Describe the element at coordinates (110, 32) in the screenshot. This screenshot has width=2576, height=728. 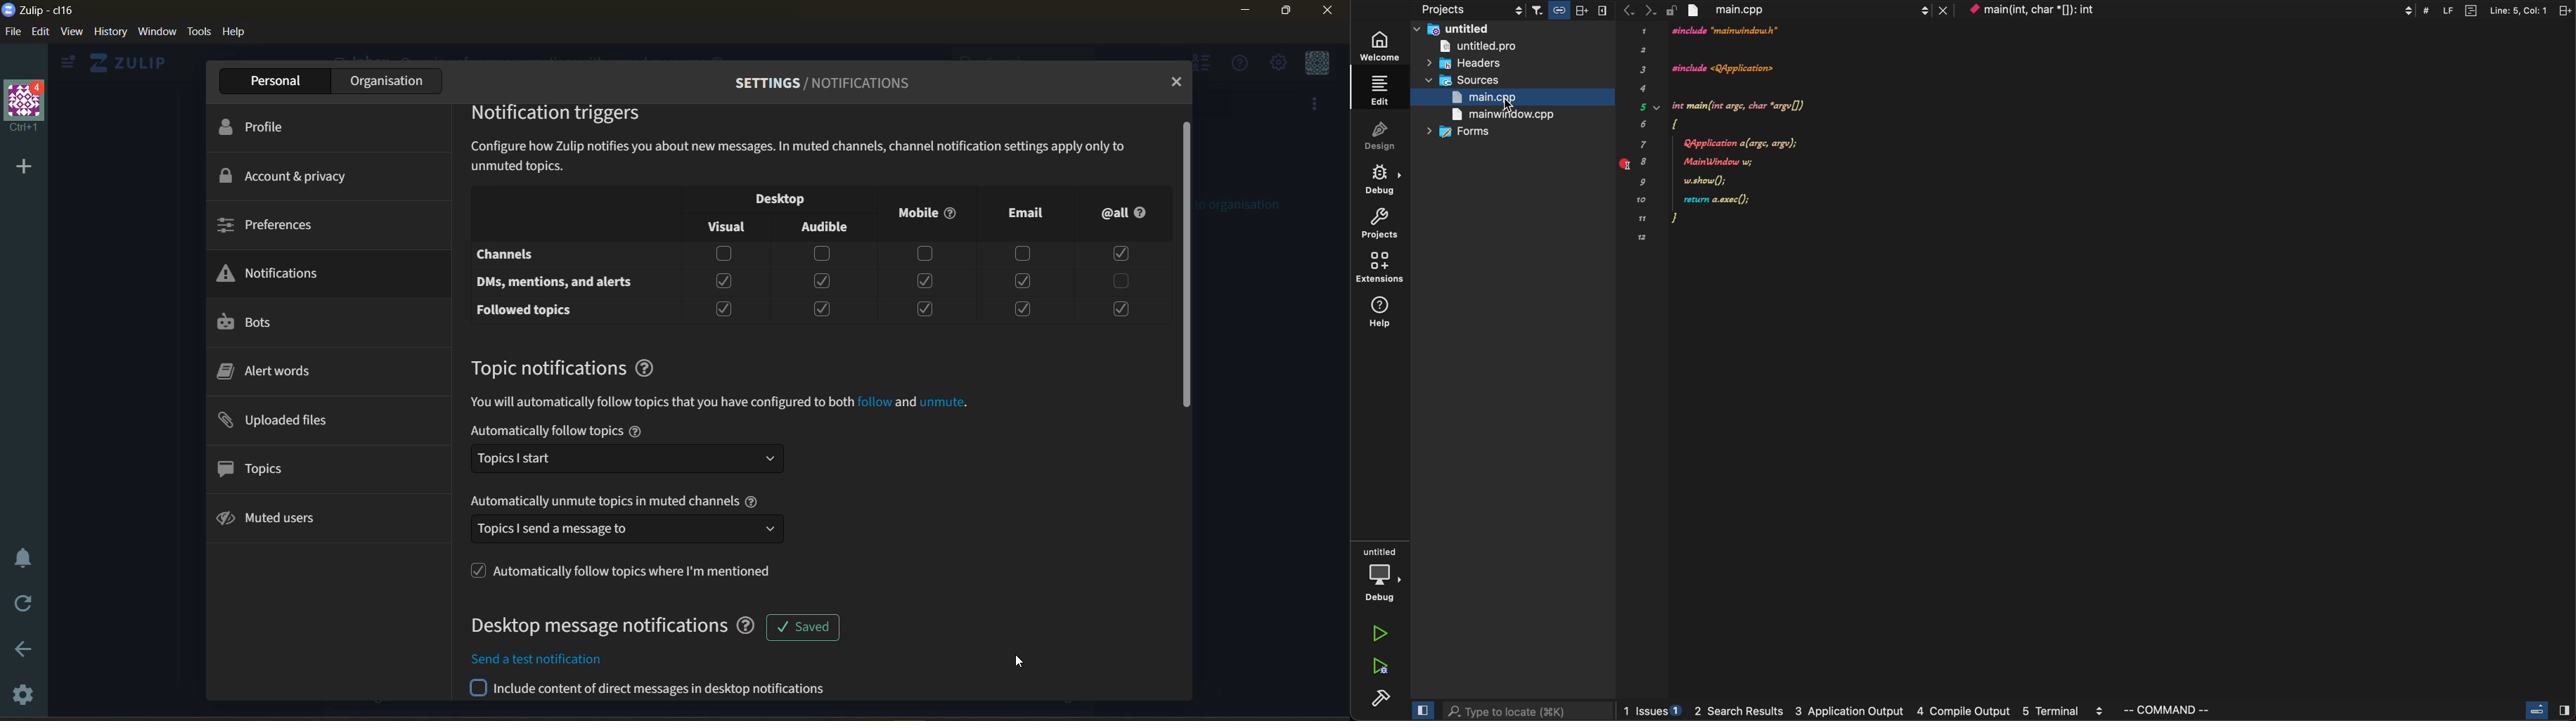
I see `history` at that location.